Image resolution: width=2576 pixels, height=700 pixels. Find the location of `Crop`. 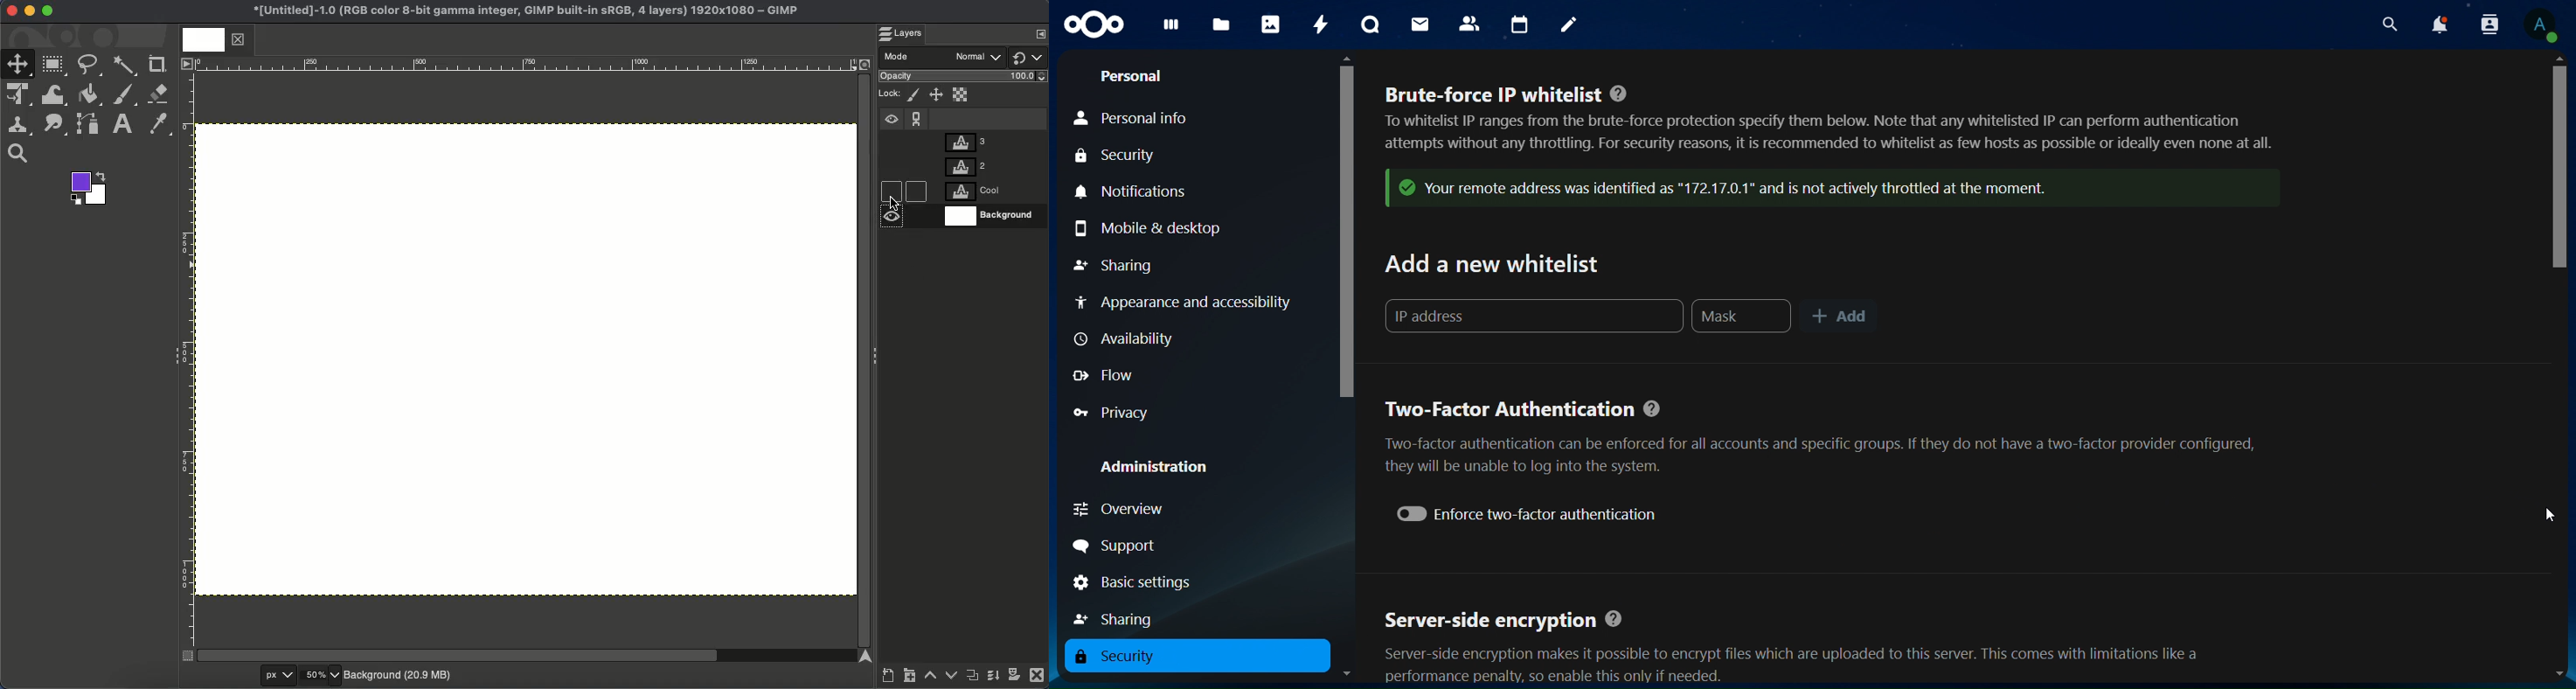

Crop is located at coordinates (158, 63).